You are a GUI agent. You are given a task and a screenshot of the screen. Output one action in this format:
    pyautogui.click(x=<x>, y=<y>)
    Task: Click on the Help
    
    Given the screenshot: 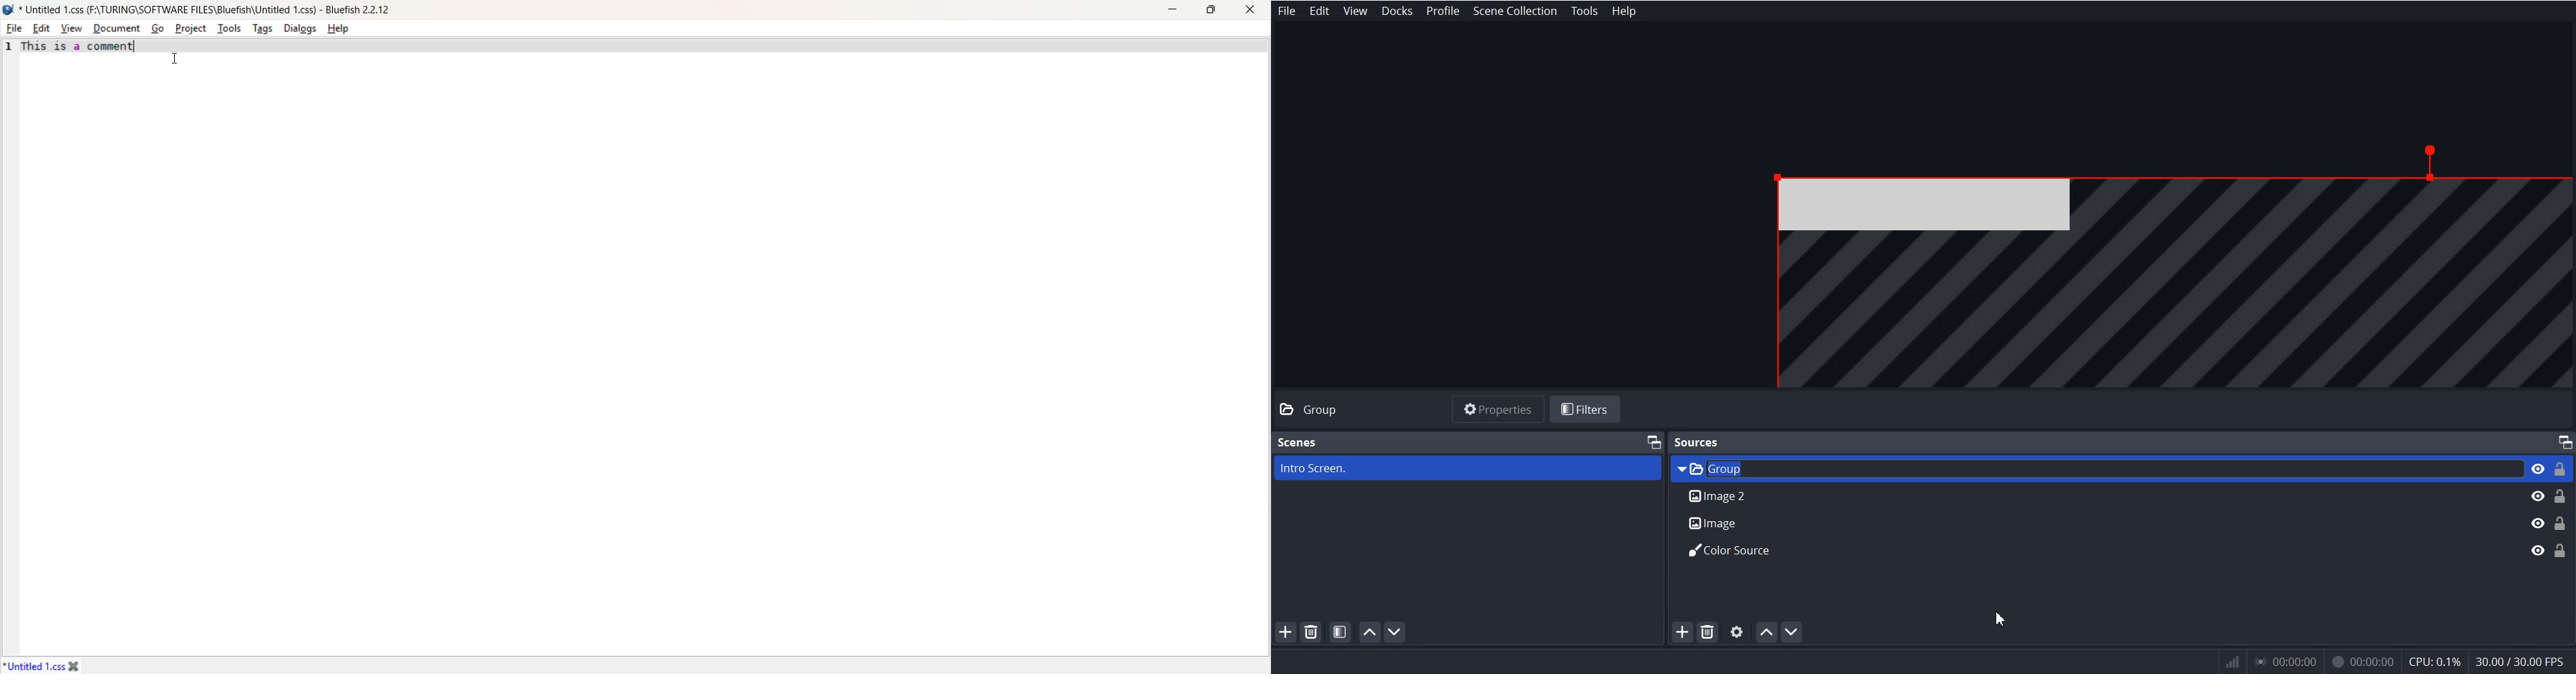 What is the action you would take?
    pyautogui.click(x=346, y=27)
    